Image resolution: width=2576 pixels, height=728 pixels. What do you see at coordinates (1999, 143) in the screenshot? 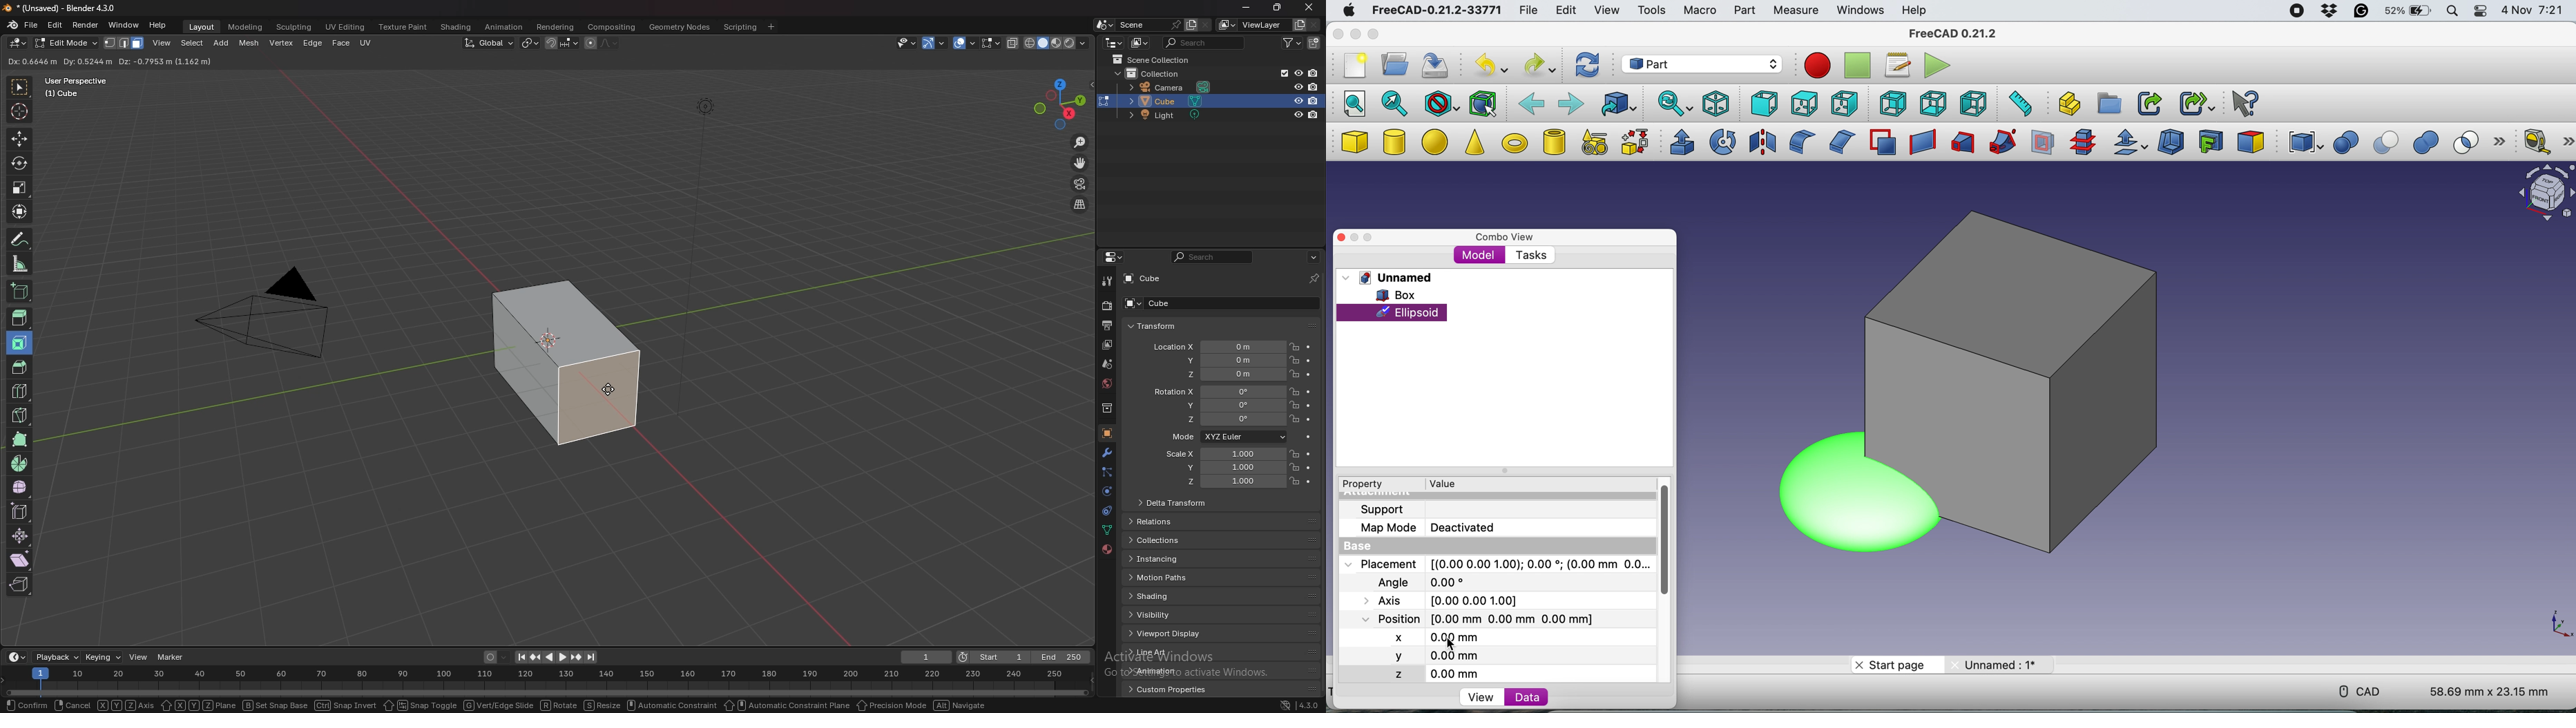
I see `sweep` at bounding box center [1999, 143].